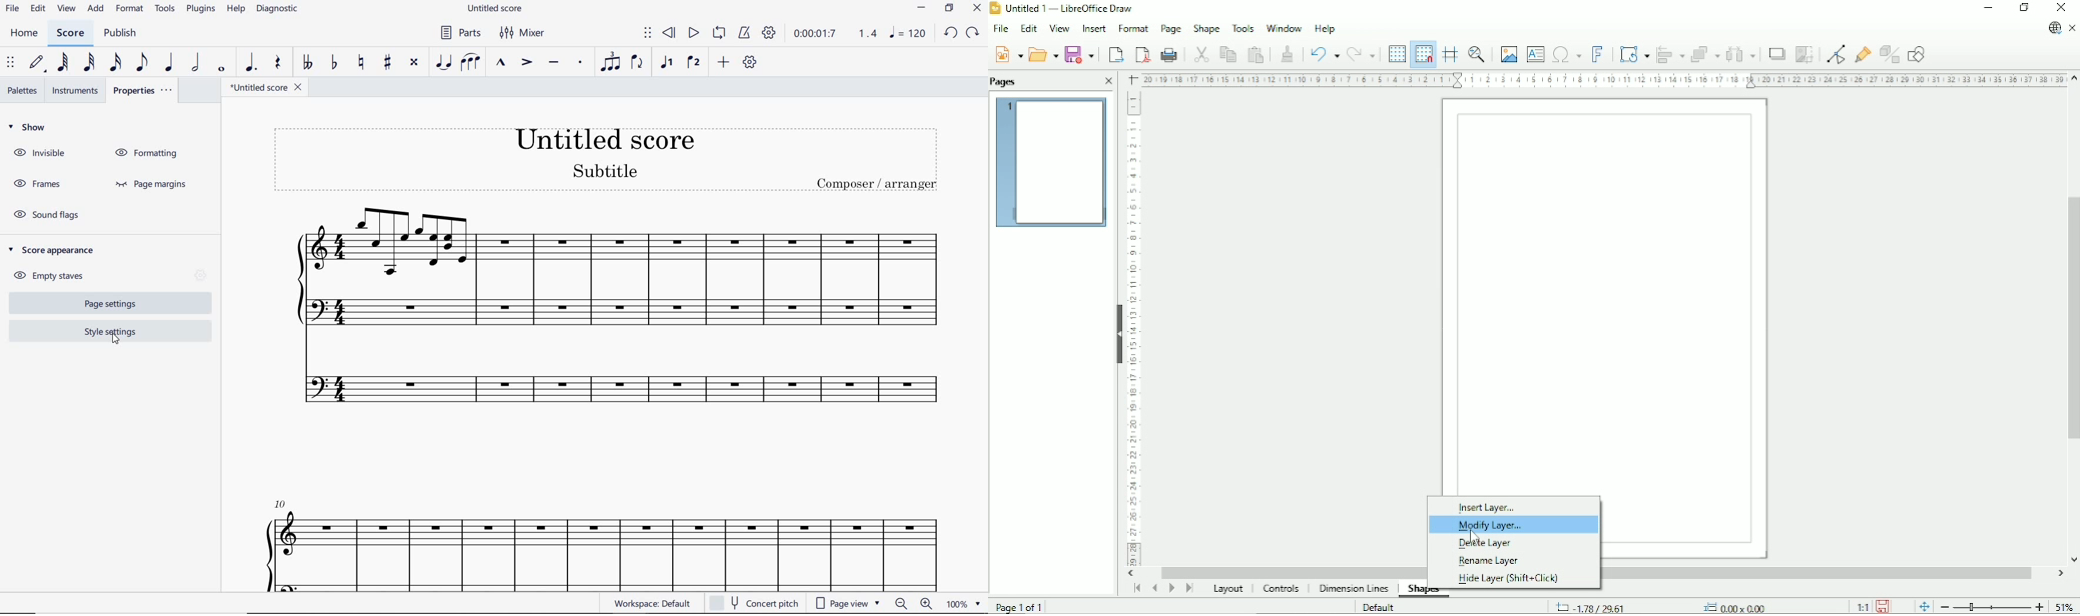 Image resolution: width=2100 pixels, height=616 pixels. I want to click on Default, so click(1380, 606).